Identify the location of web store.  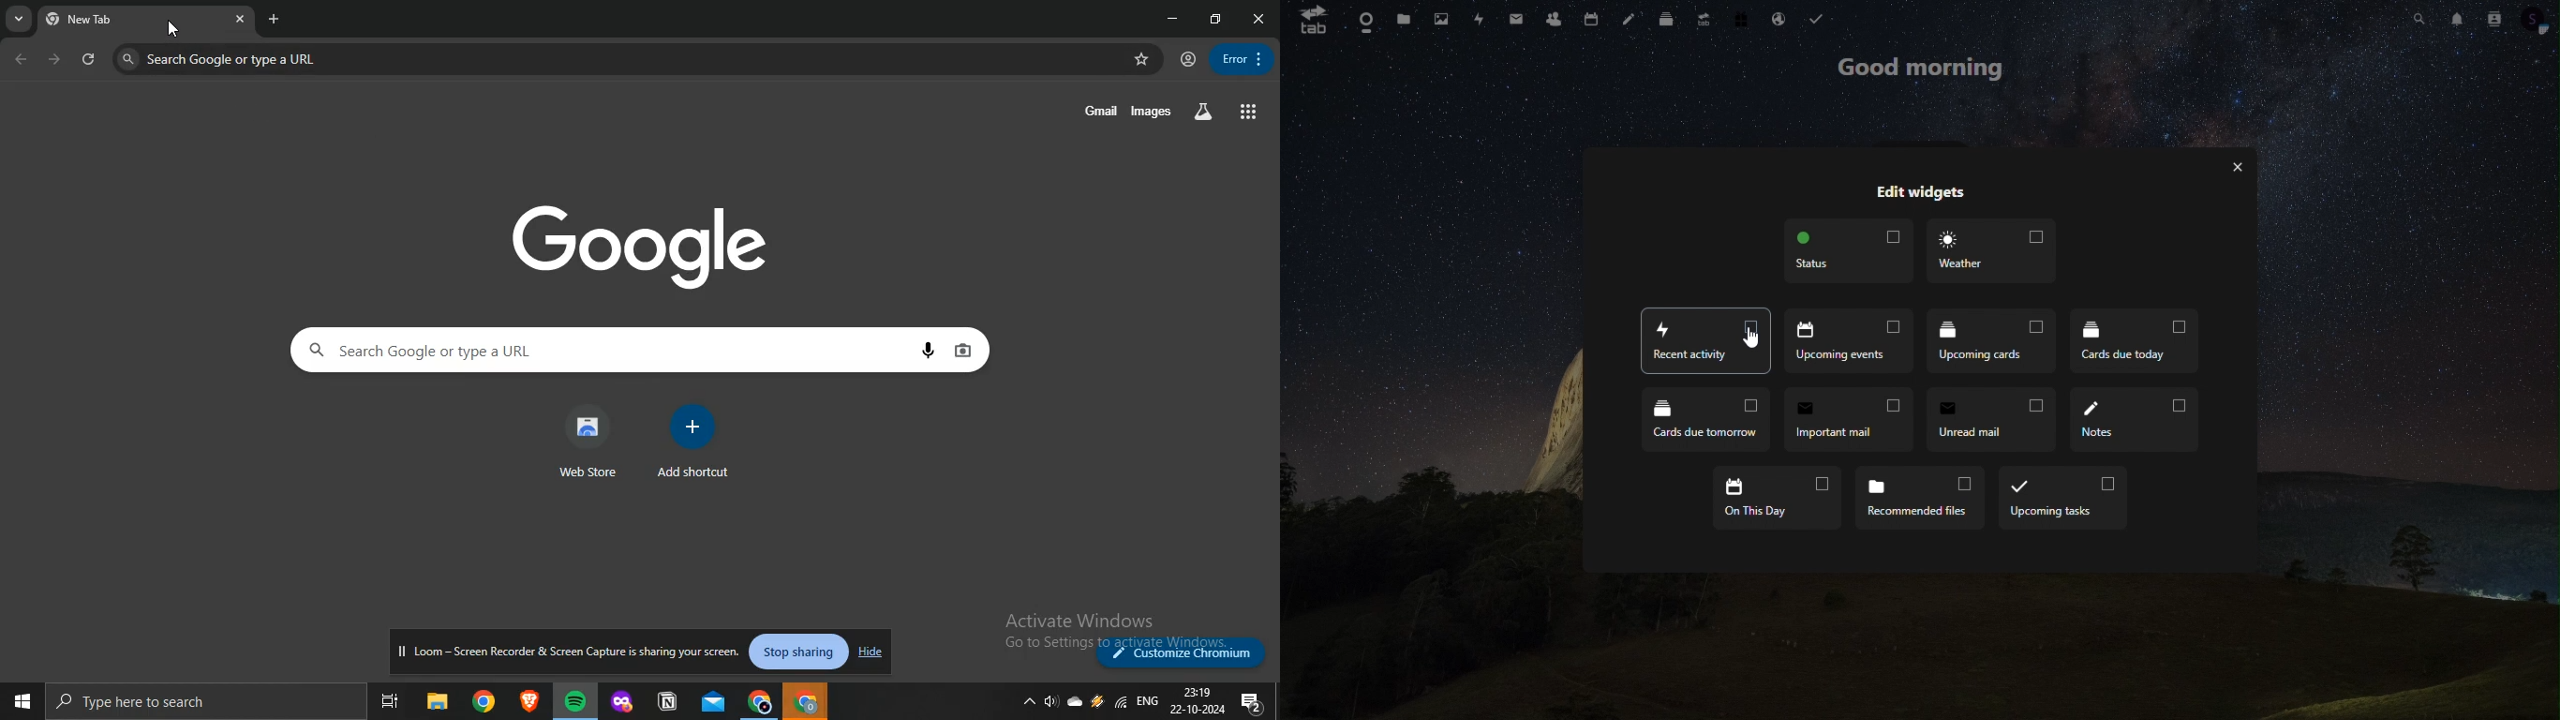
(588, 442).